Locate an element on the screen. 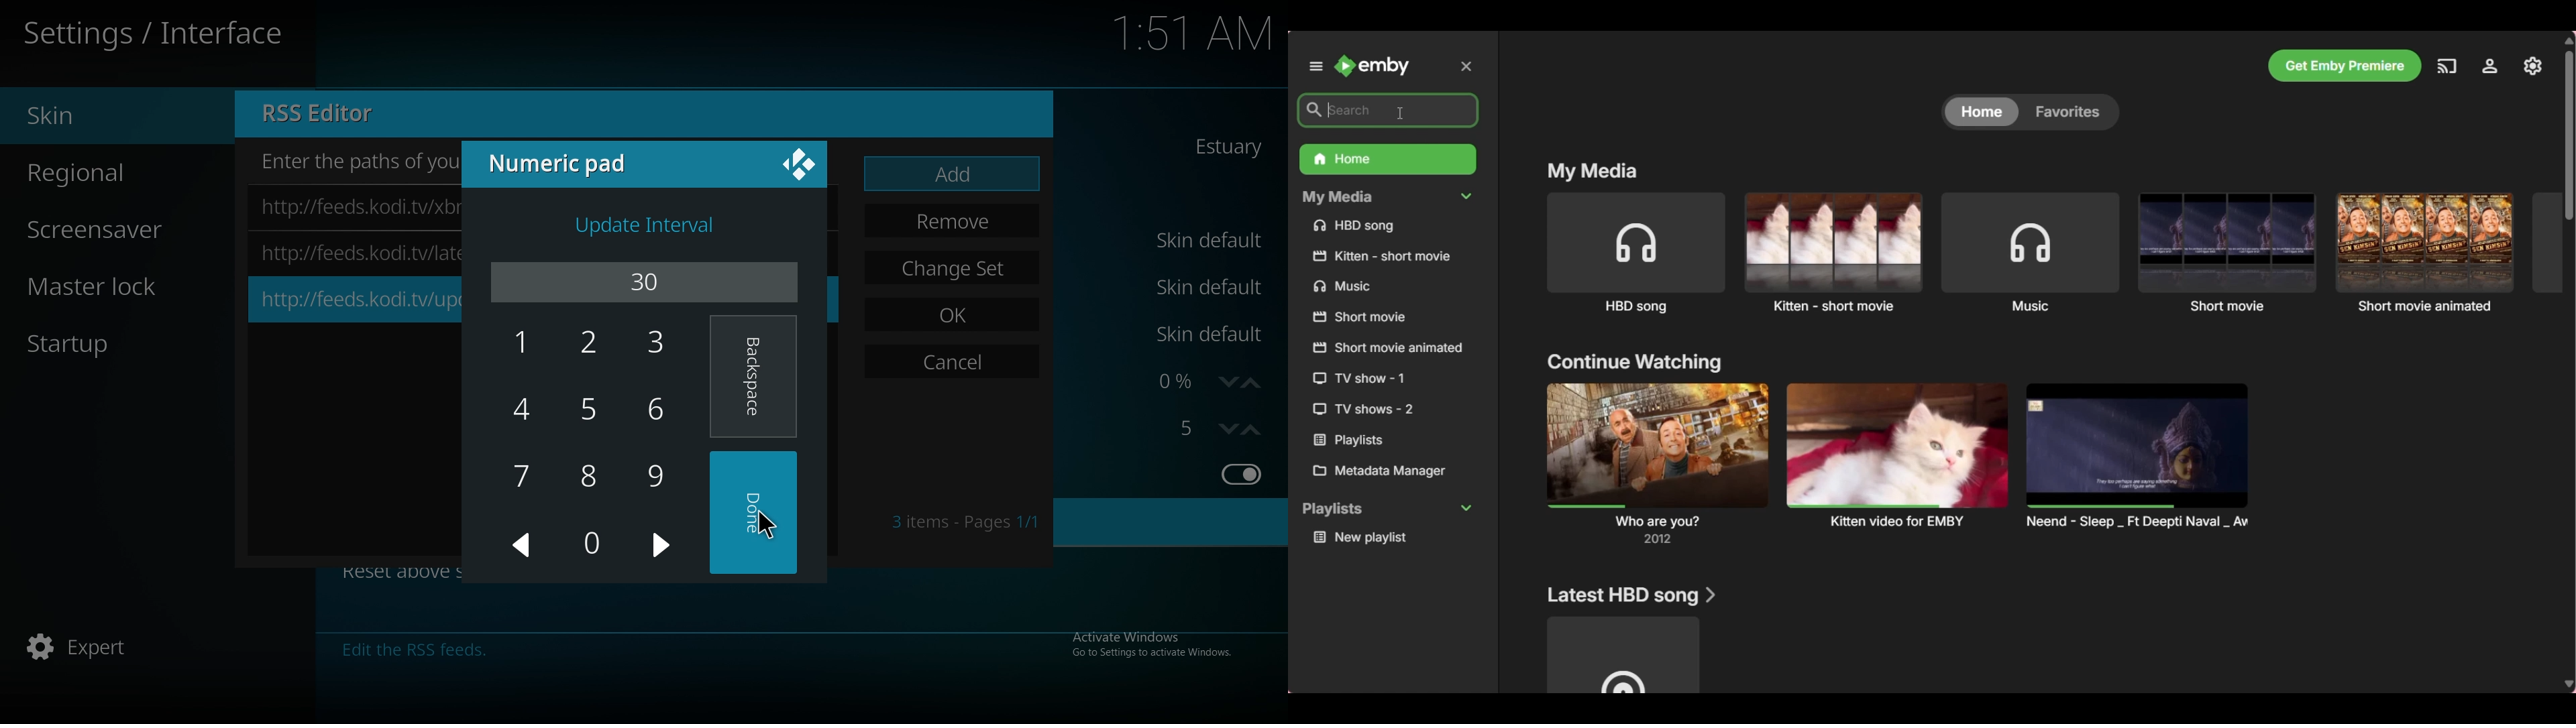  skin is located at coordinates (98, 116).